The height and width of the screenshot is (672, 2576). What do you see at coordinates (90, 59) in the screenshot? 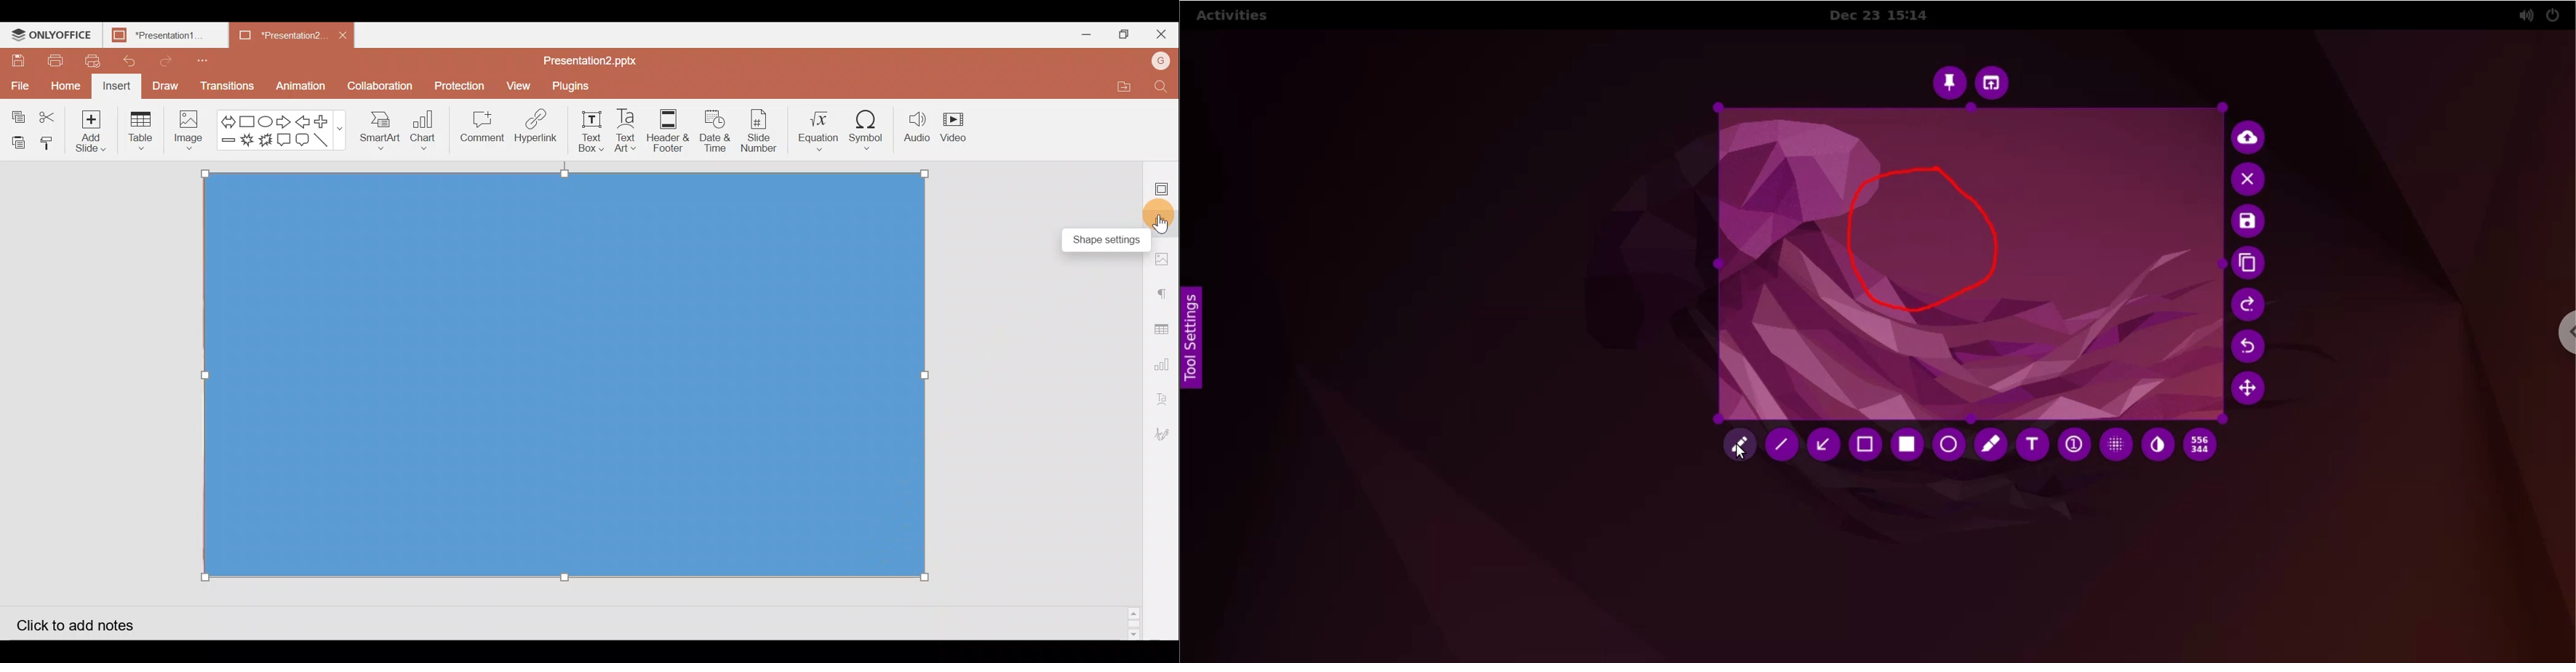
I see `Quick print` at bounding box center [90, 59].